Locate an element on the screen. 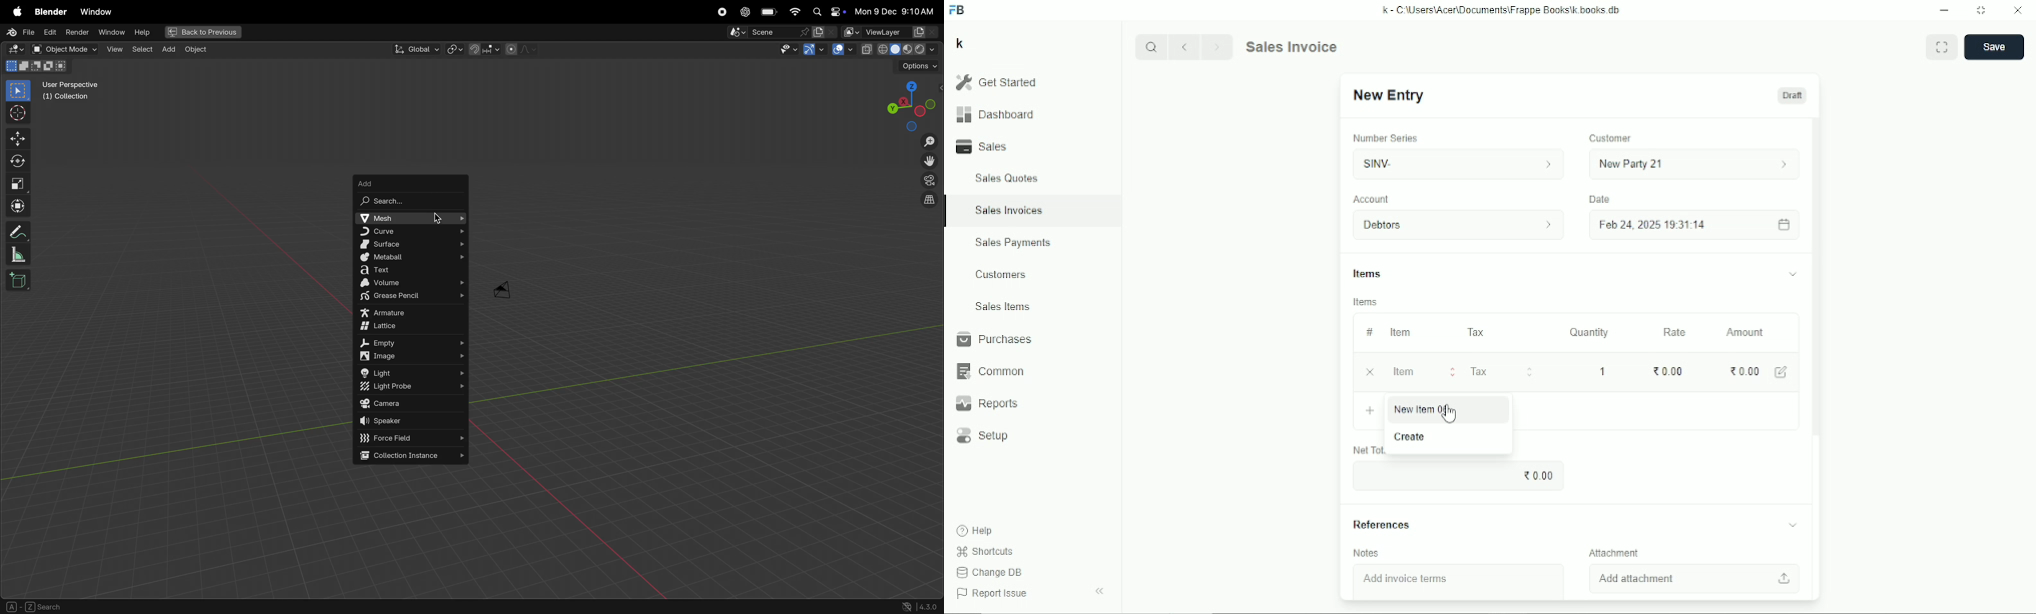  0.00 is located at coordinates (1744, 371).